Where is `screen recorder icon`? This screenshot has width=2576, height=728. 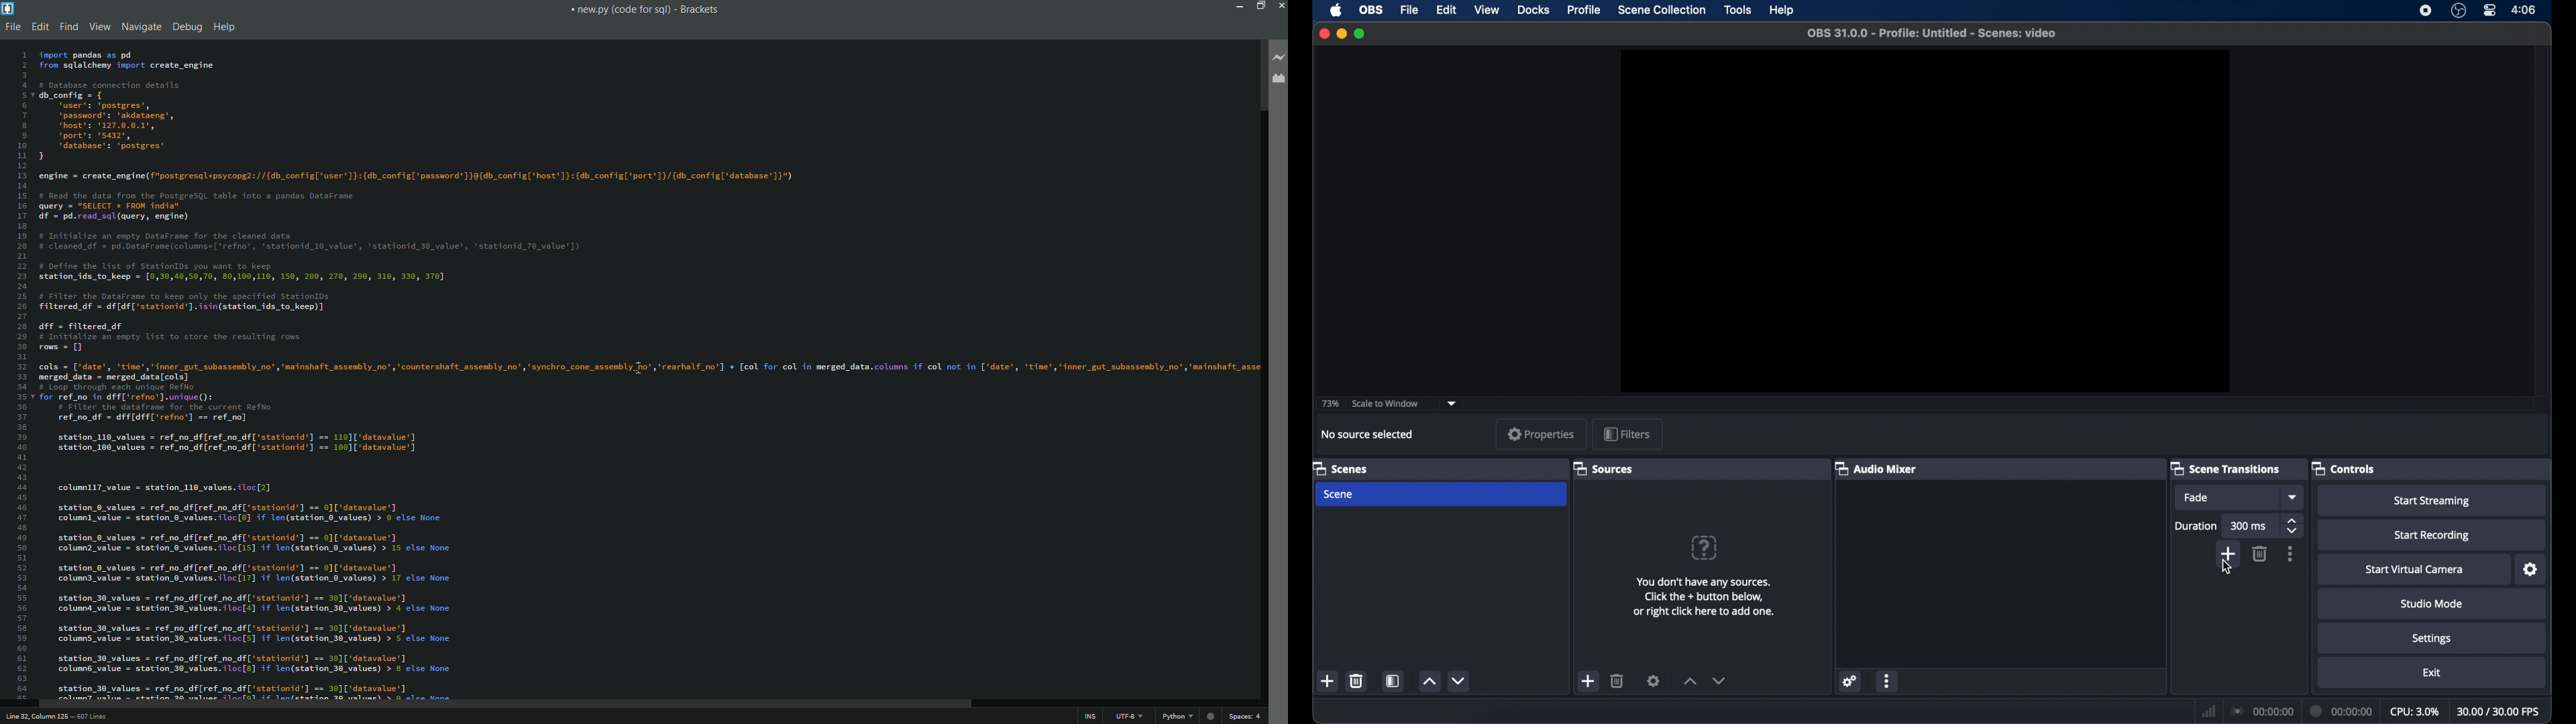
screen recorder icon is located at coordinates (2424, 10).